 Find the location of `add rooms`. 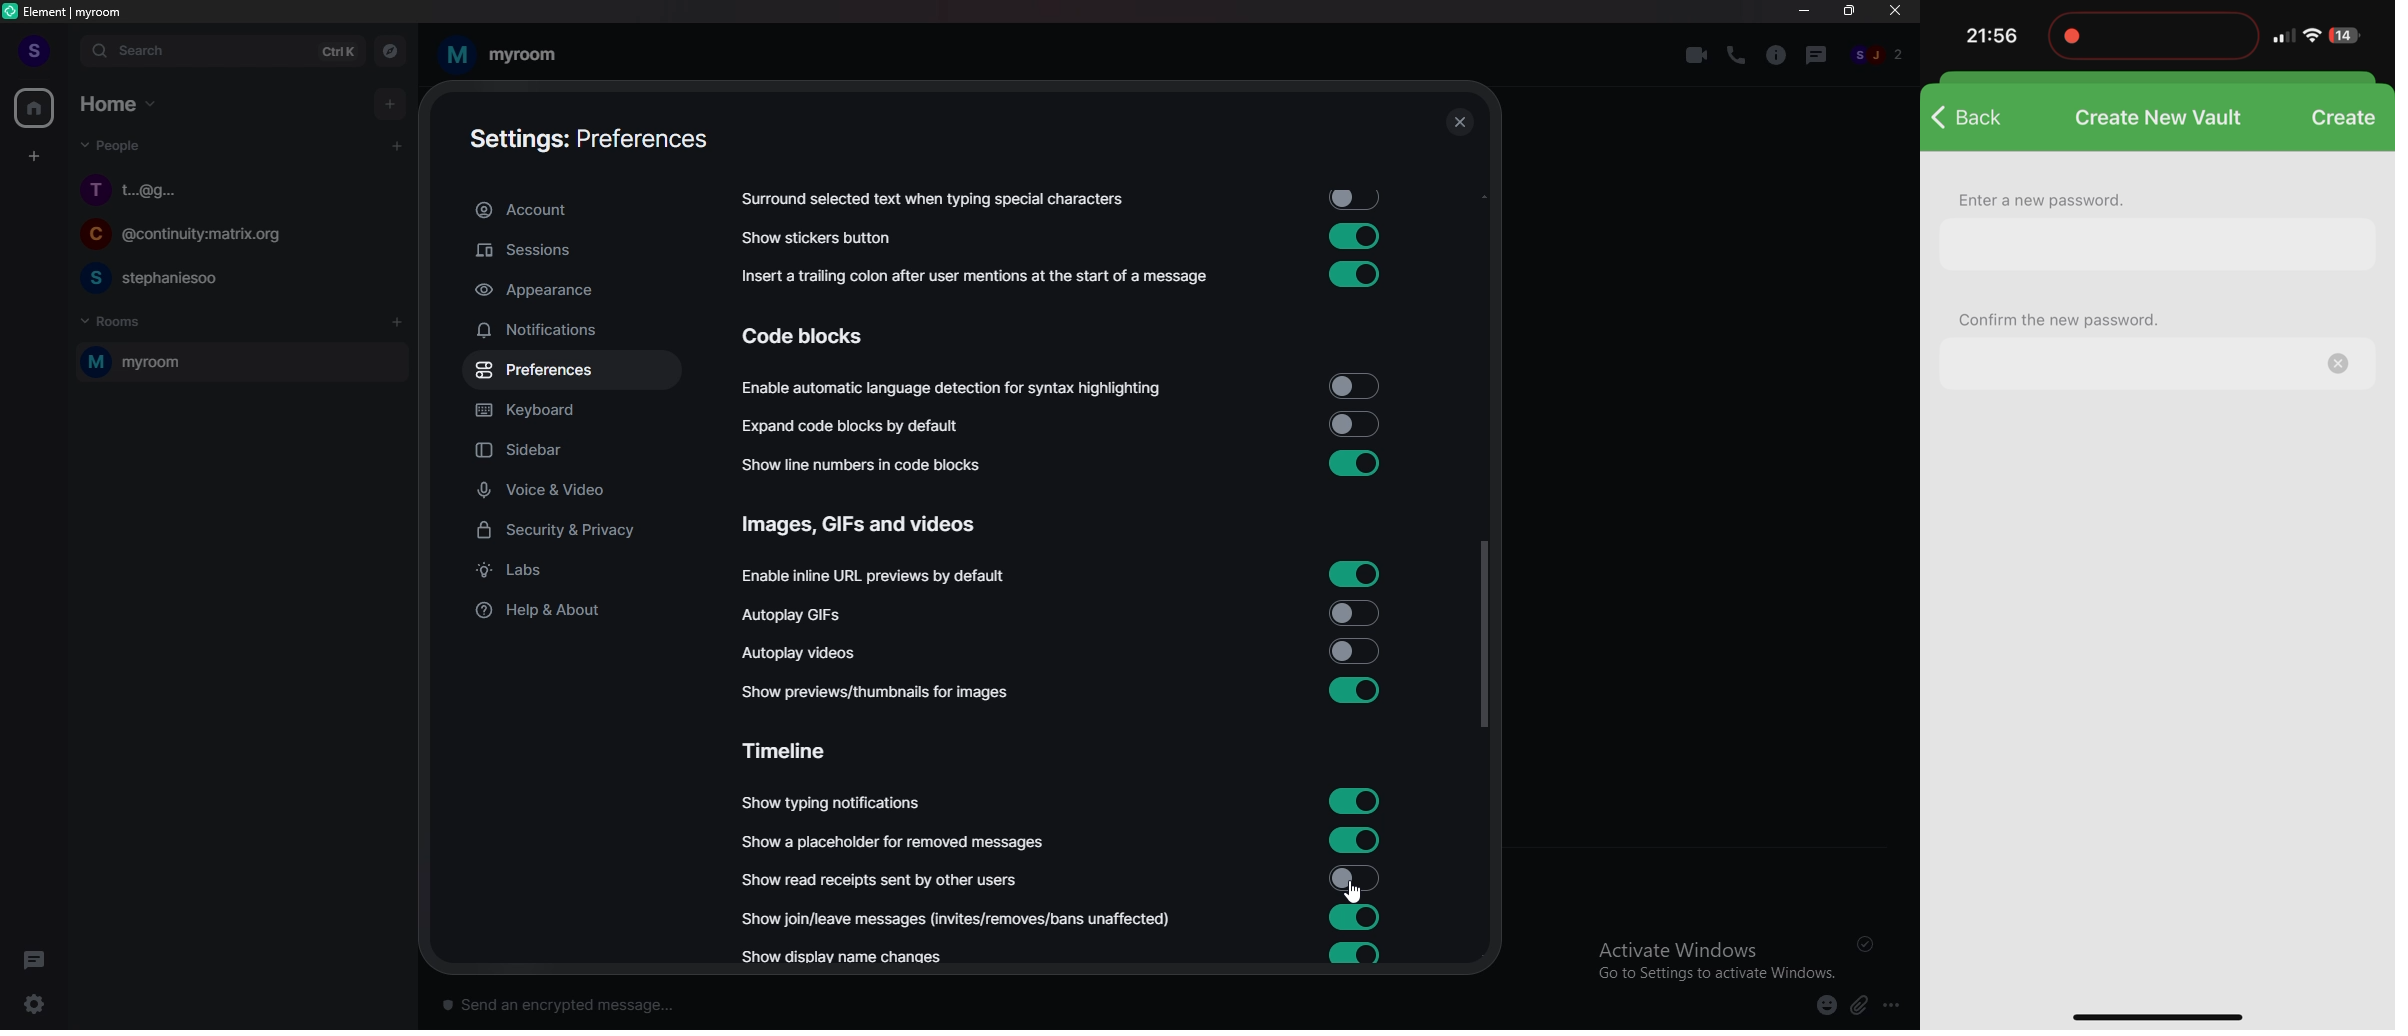

add rooms is located at coordinates (398, 323).